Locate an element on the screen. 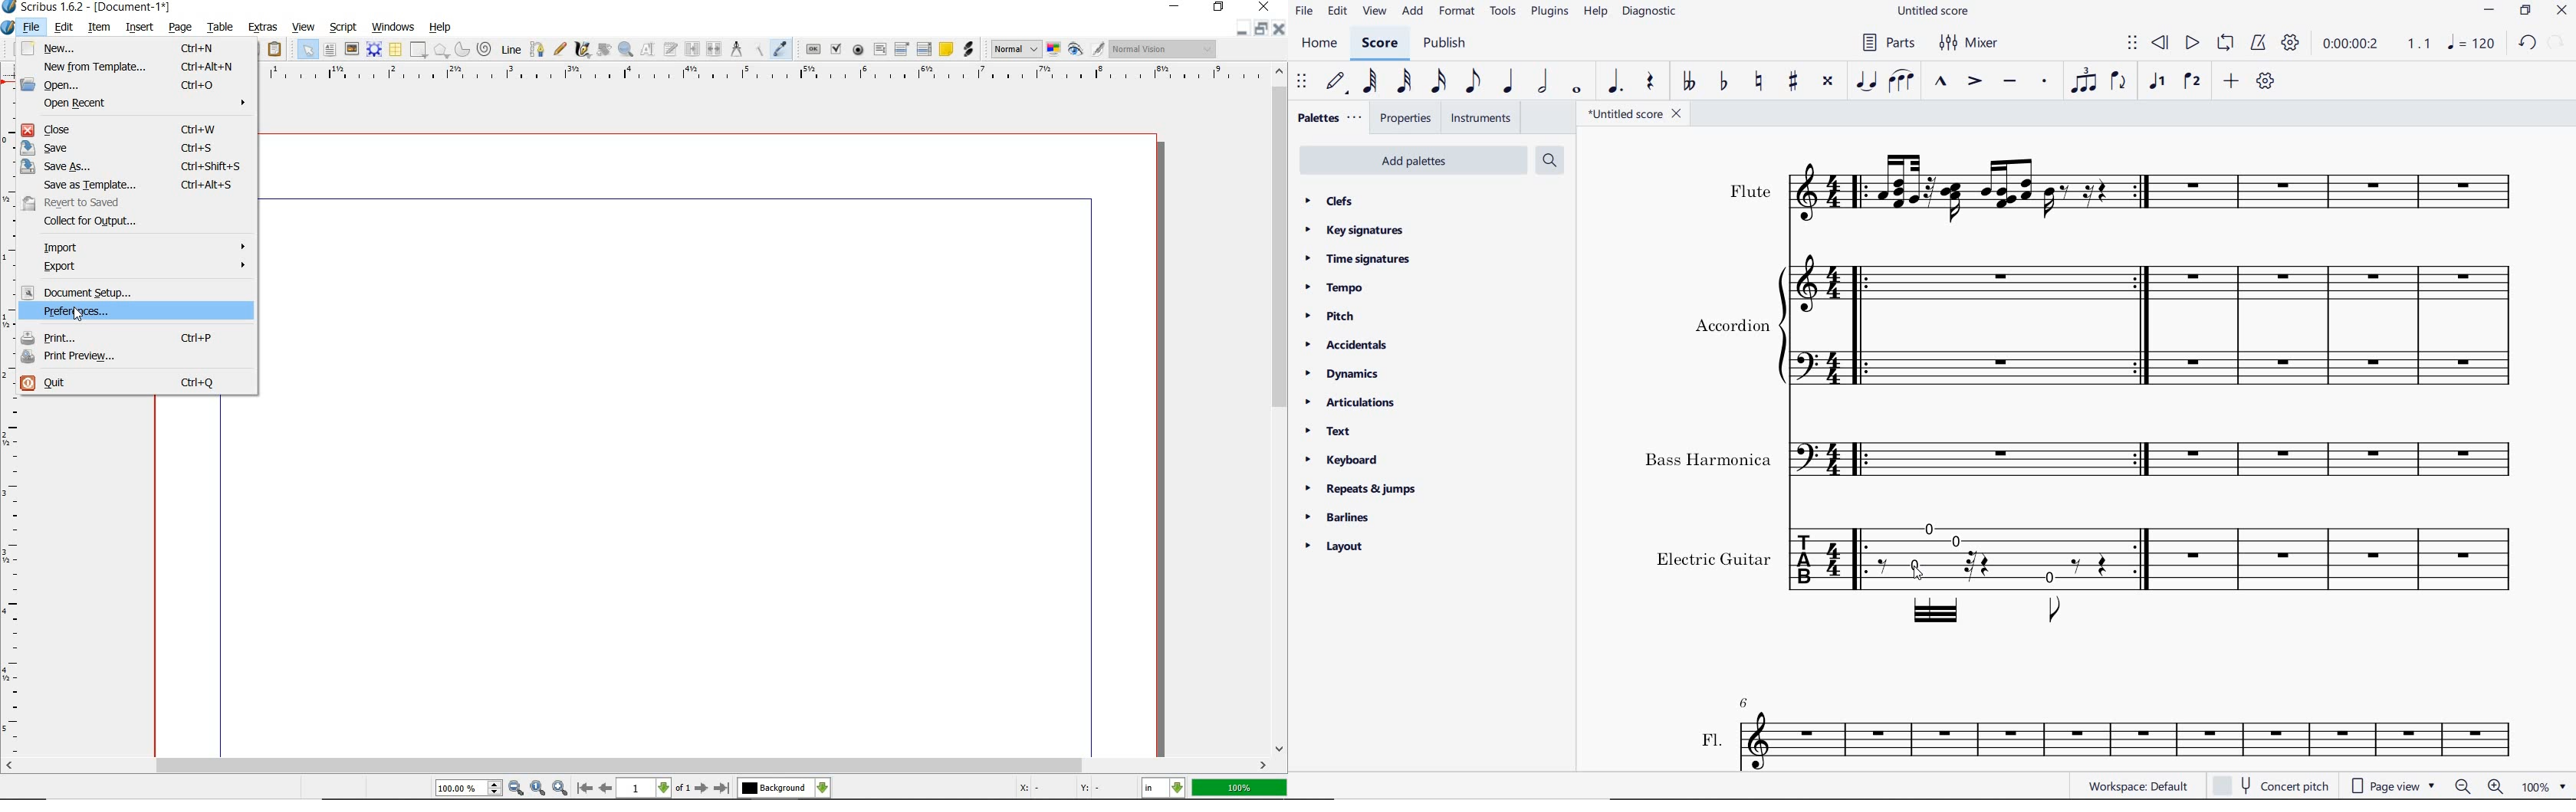 This screenshot has height=812, width=2576. link annotation is located at coordinates (968, 48).